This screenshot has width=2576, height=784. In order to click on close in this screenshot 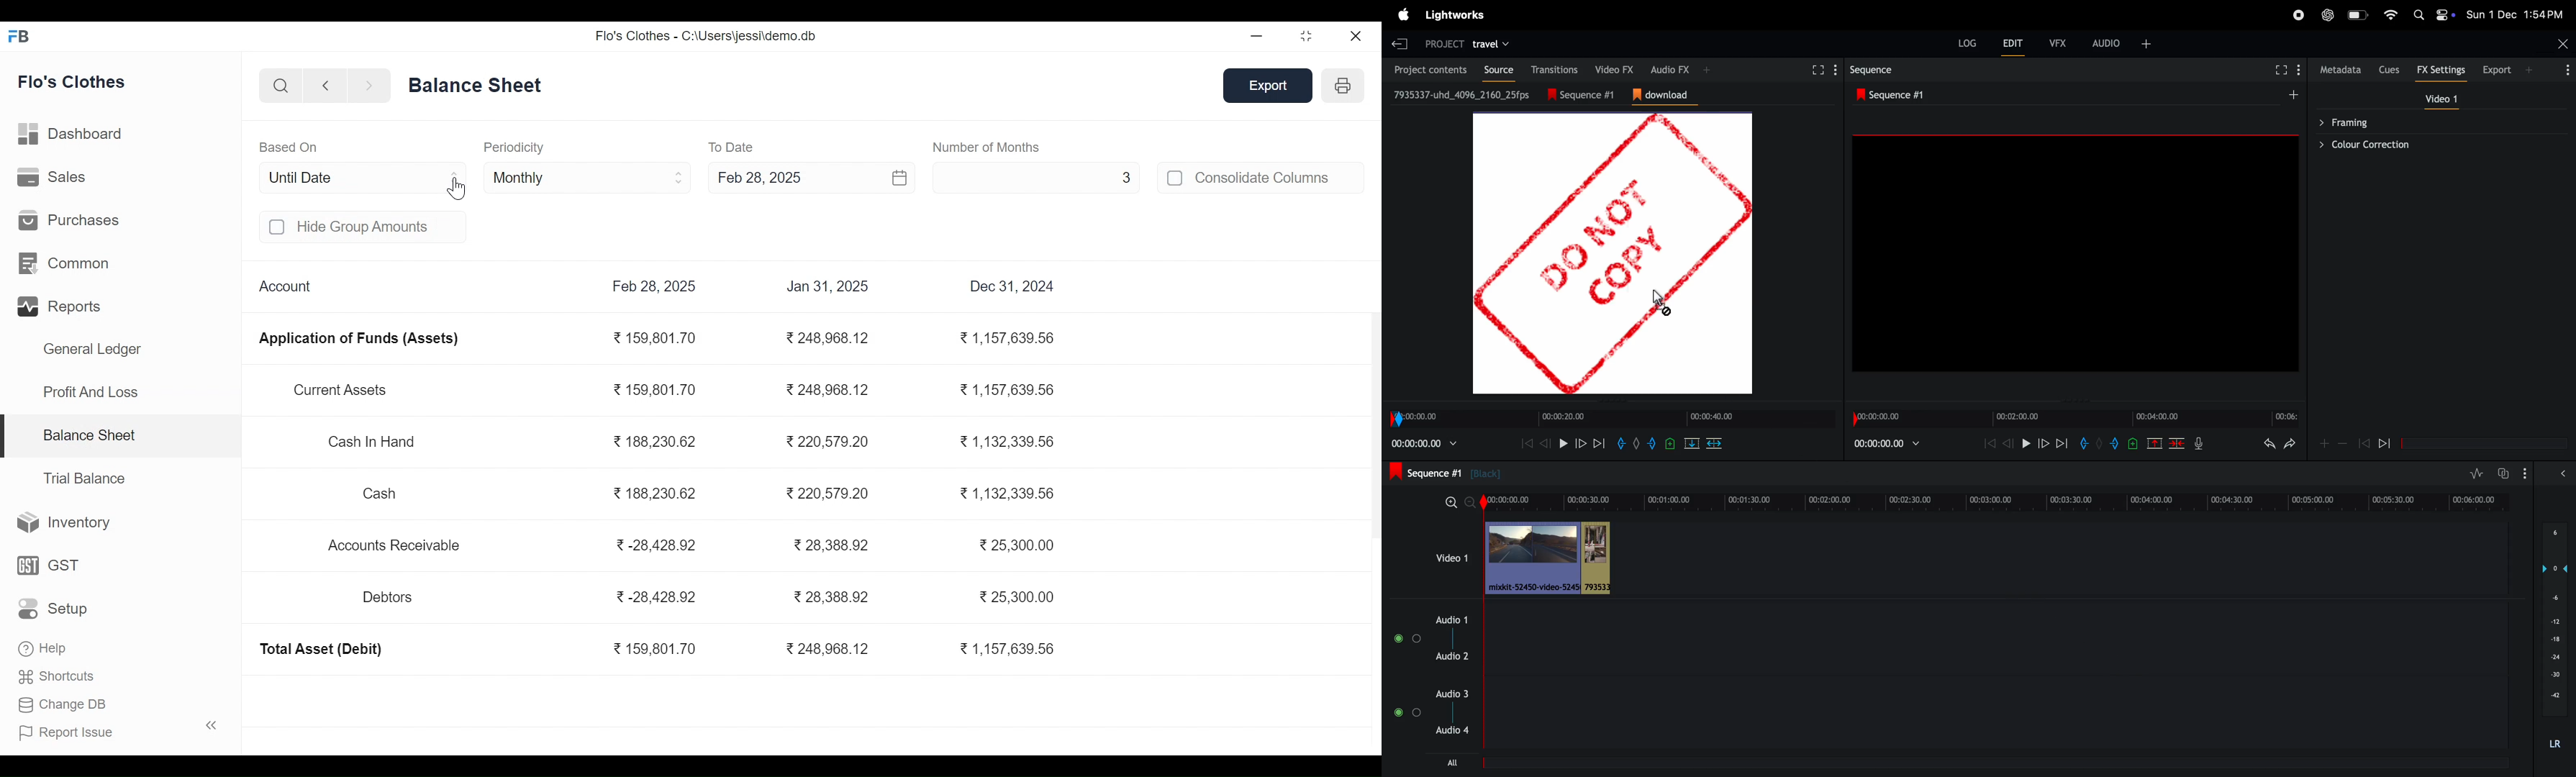, I will do `click(1357, 35)`.